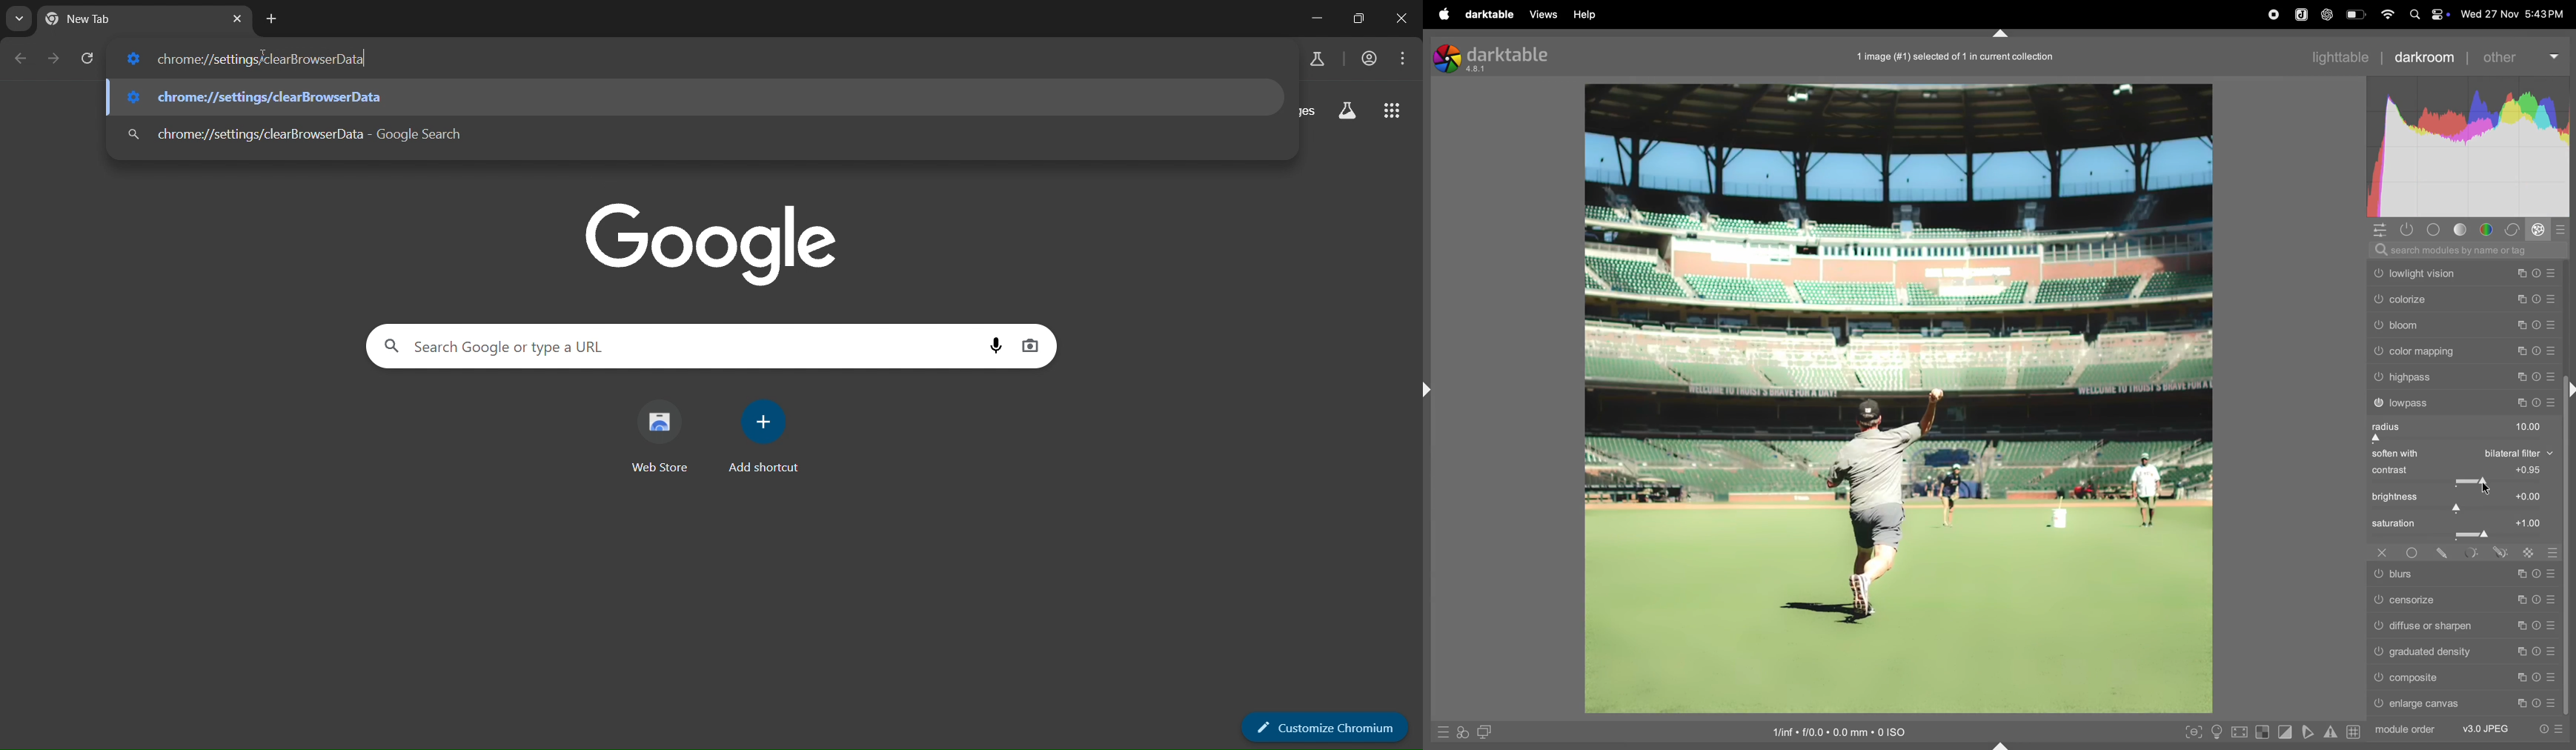 This screenshot has width=2576, height=756. Describe the element at coordinates (2463, 403) in the screenshot. I see `lowpass` at that location.